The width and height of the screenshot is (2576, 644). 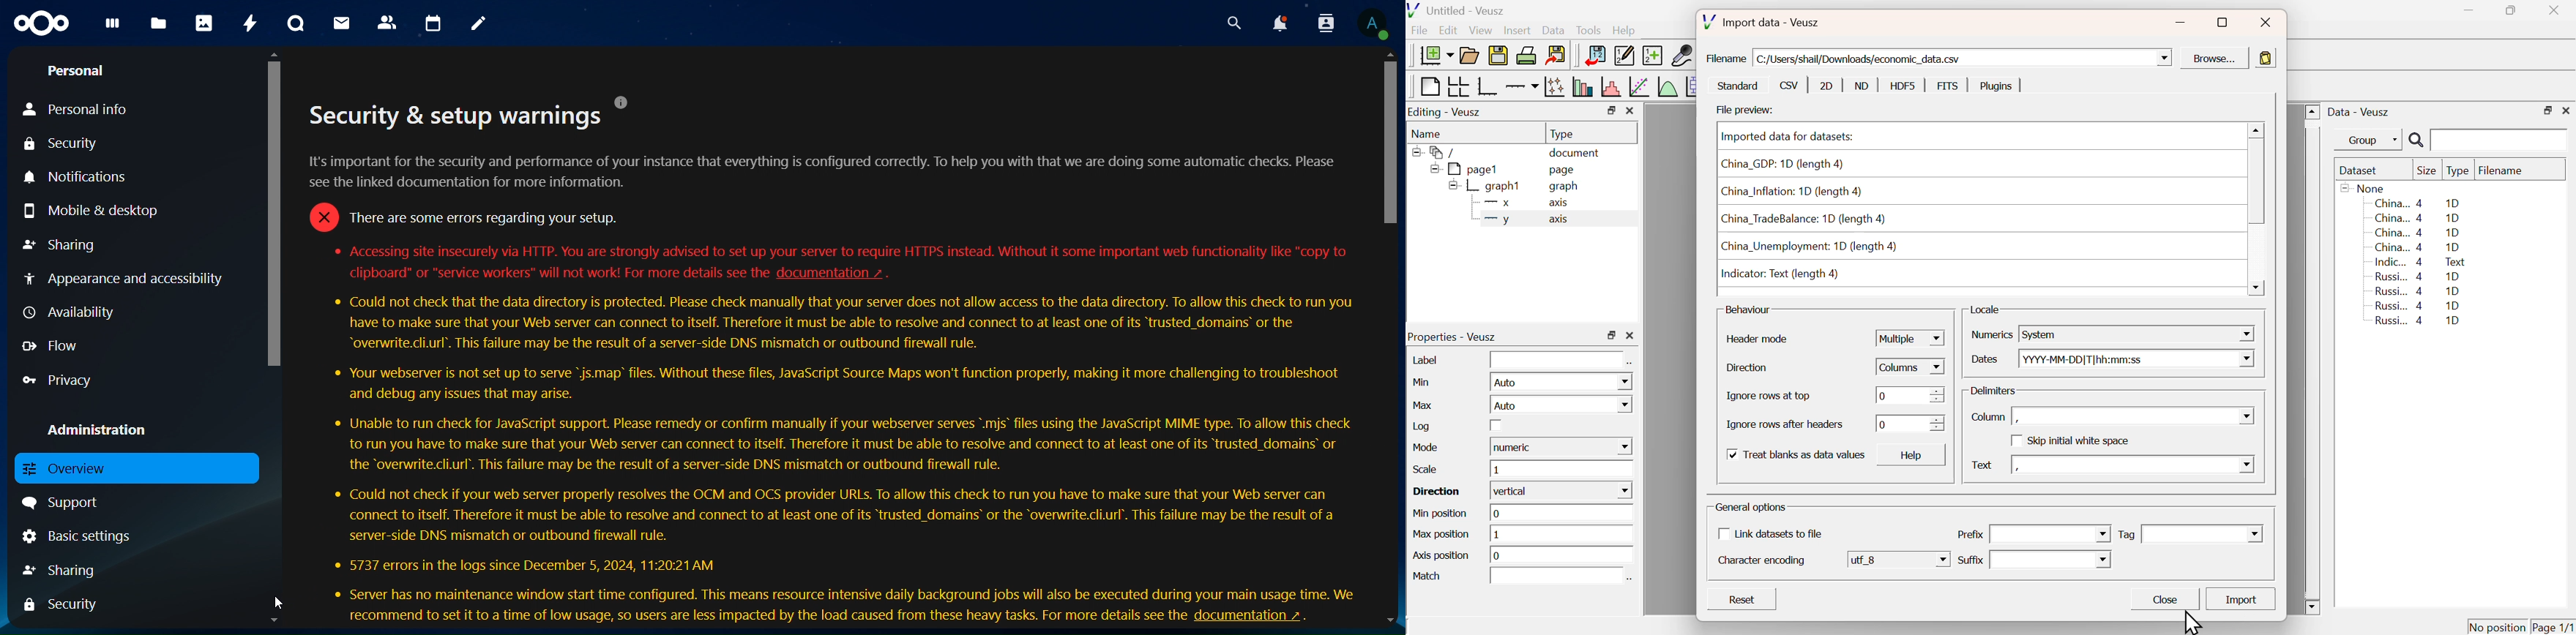 What do you see at coordinates (2313, 360) in the screenshot?
I see `Scroll` at bounding box center [2313, 360].